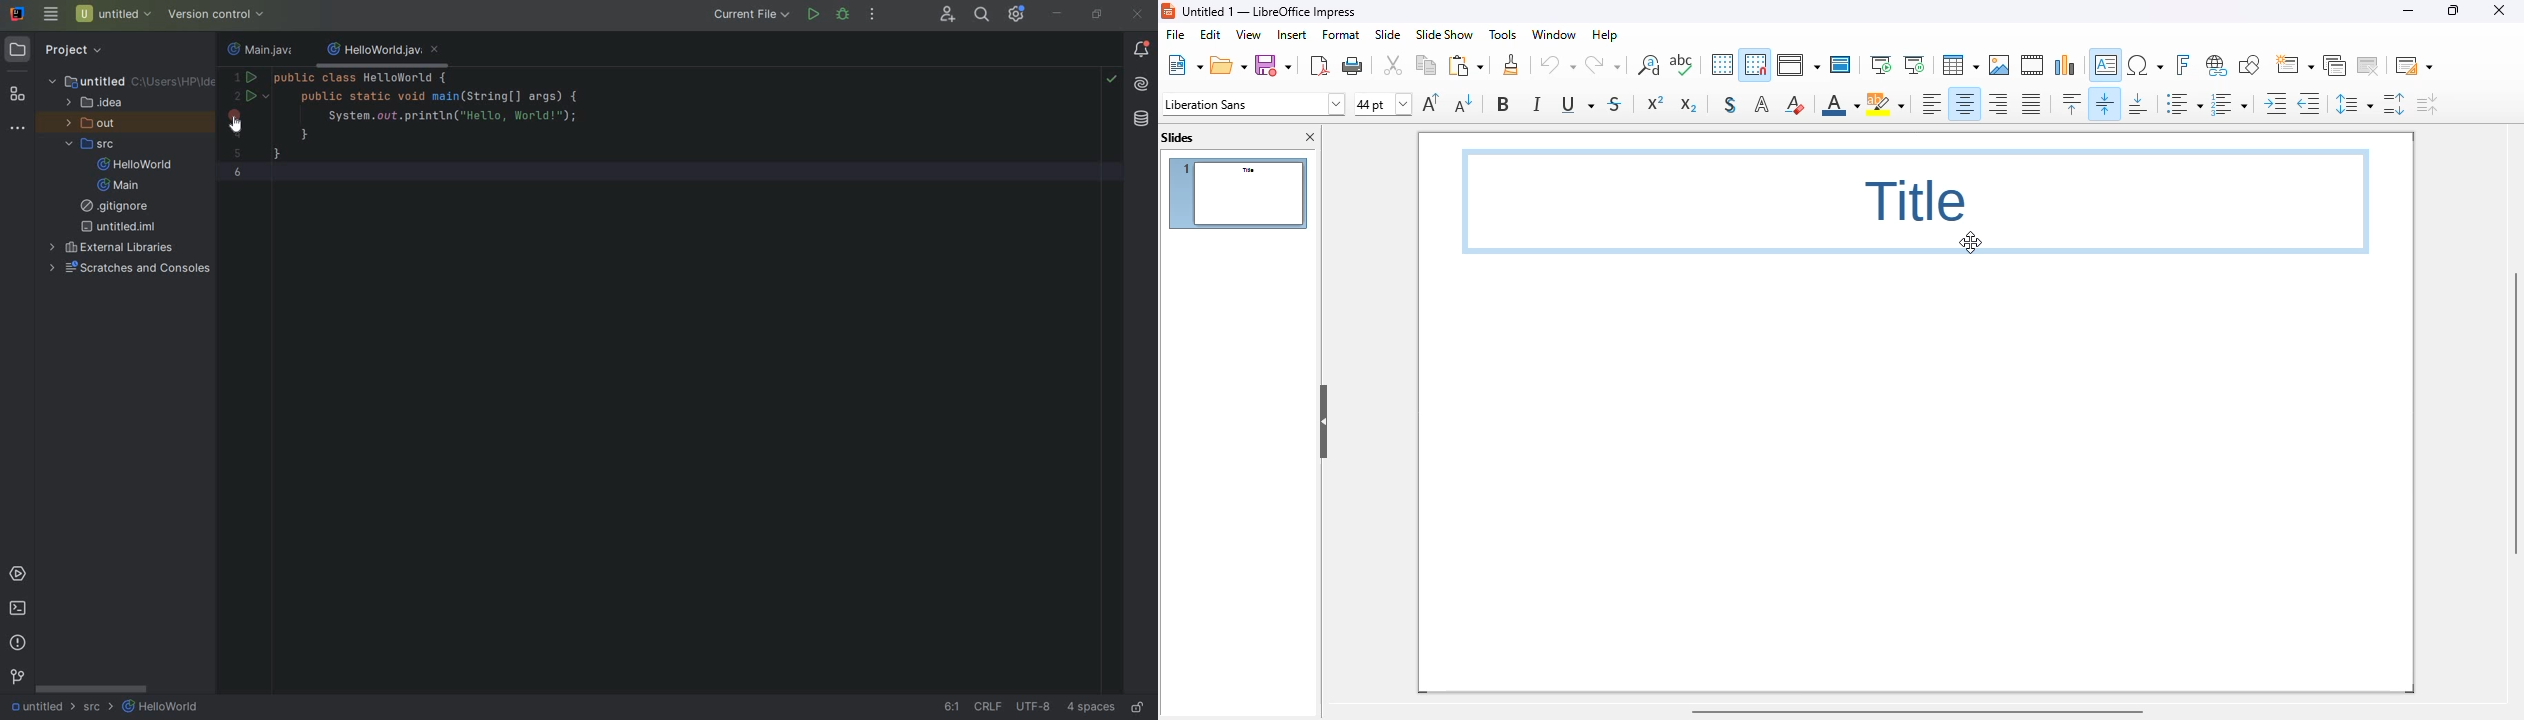 Image resolution: width=2548 pixels, height=728 pixels. Describe the element at coordinates (2229, 104) in the screenshot. I see `toggle ordered list` at that location.